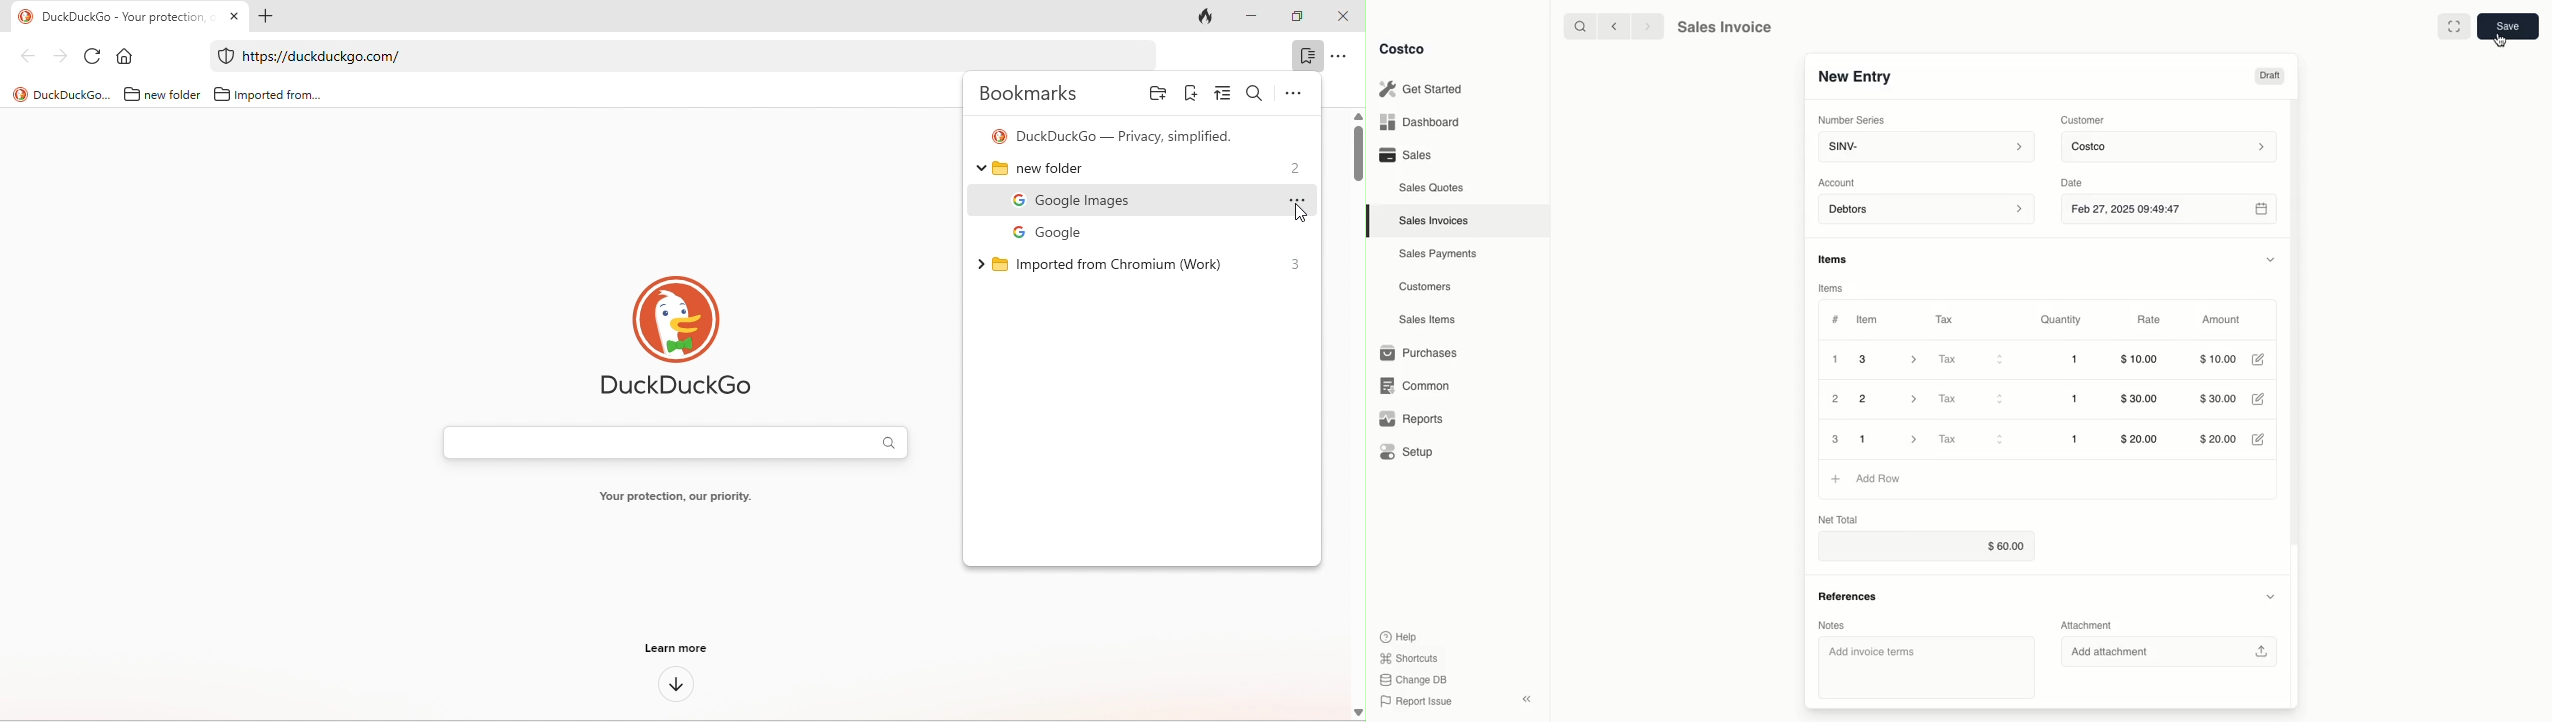 The image size is (2576, 728). Describe the element at coordinates (2142, 439) in the screenshot. I see `$20.00` at that location.